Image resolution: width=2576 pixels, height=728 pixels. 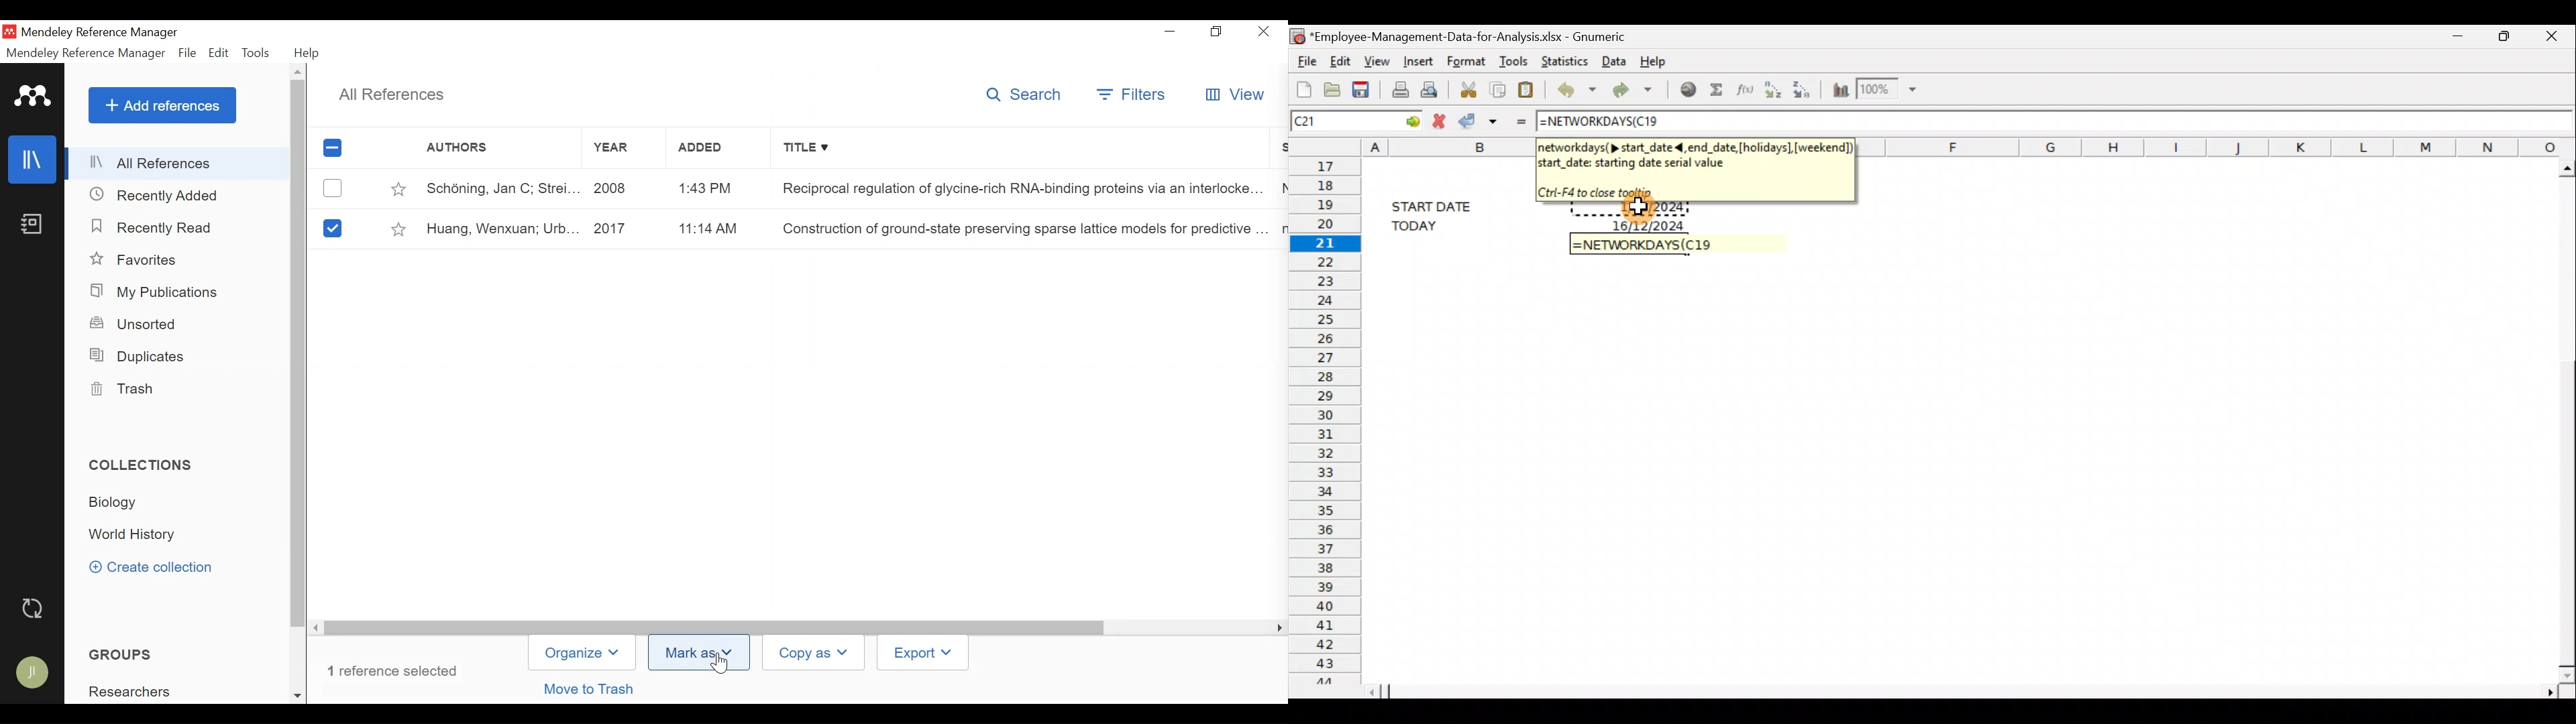 I want to click on Insert, so click(x=1417, y=62).